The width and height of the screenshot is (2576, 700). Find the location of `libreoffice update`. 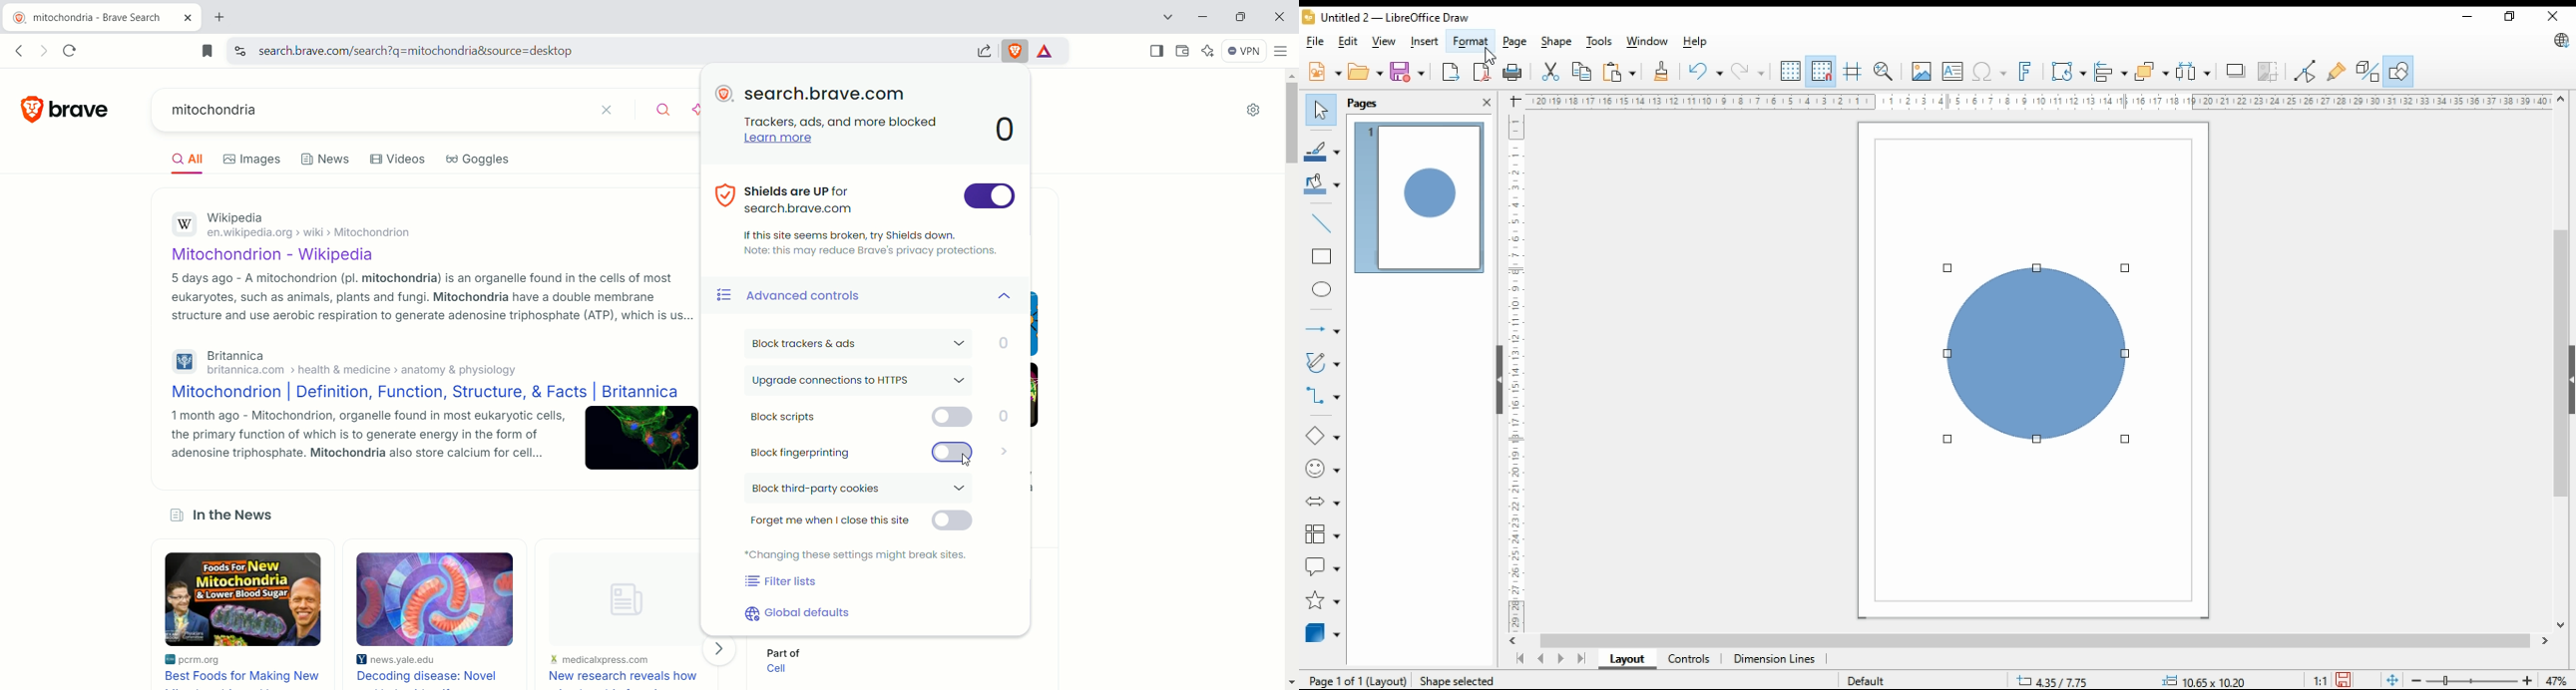

libreoffice update is located at coordinates (2560, 41).